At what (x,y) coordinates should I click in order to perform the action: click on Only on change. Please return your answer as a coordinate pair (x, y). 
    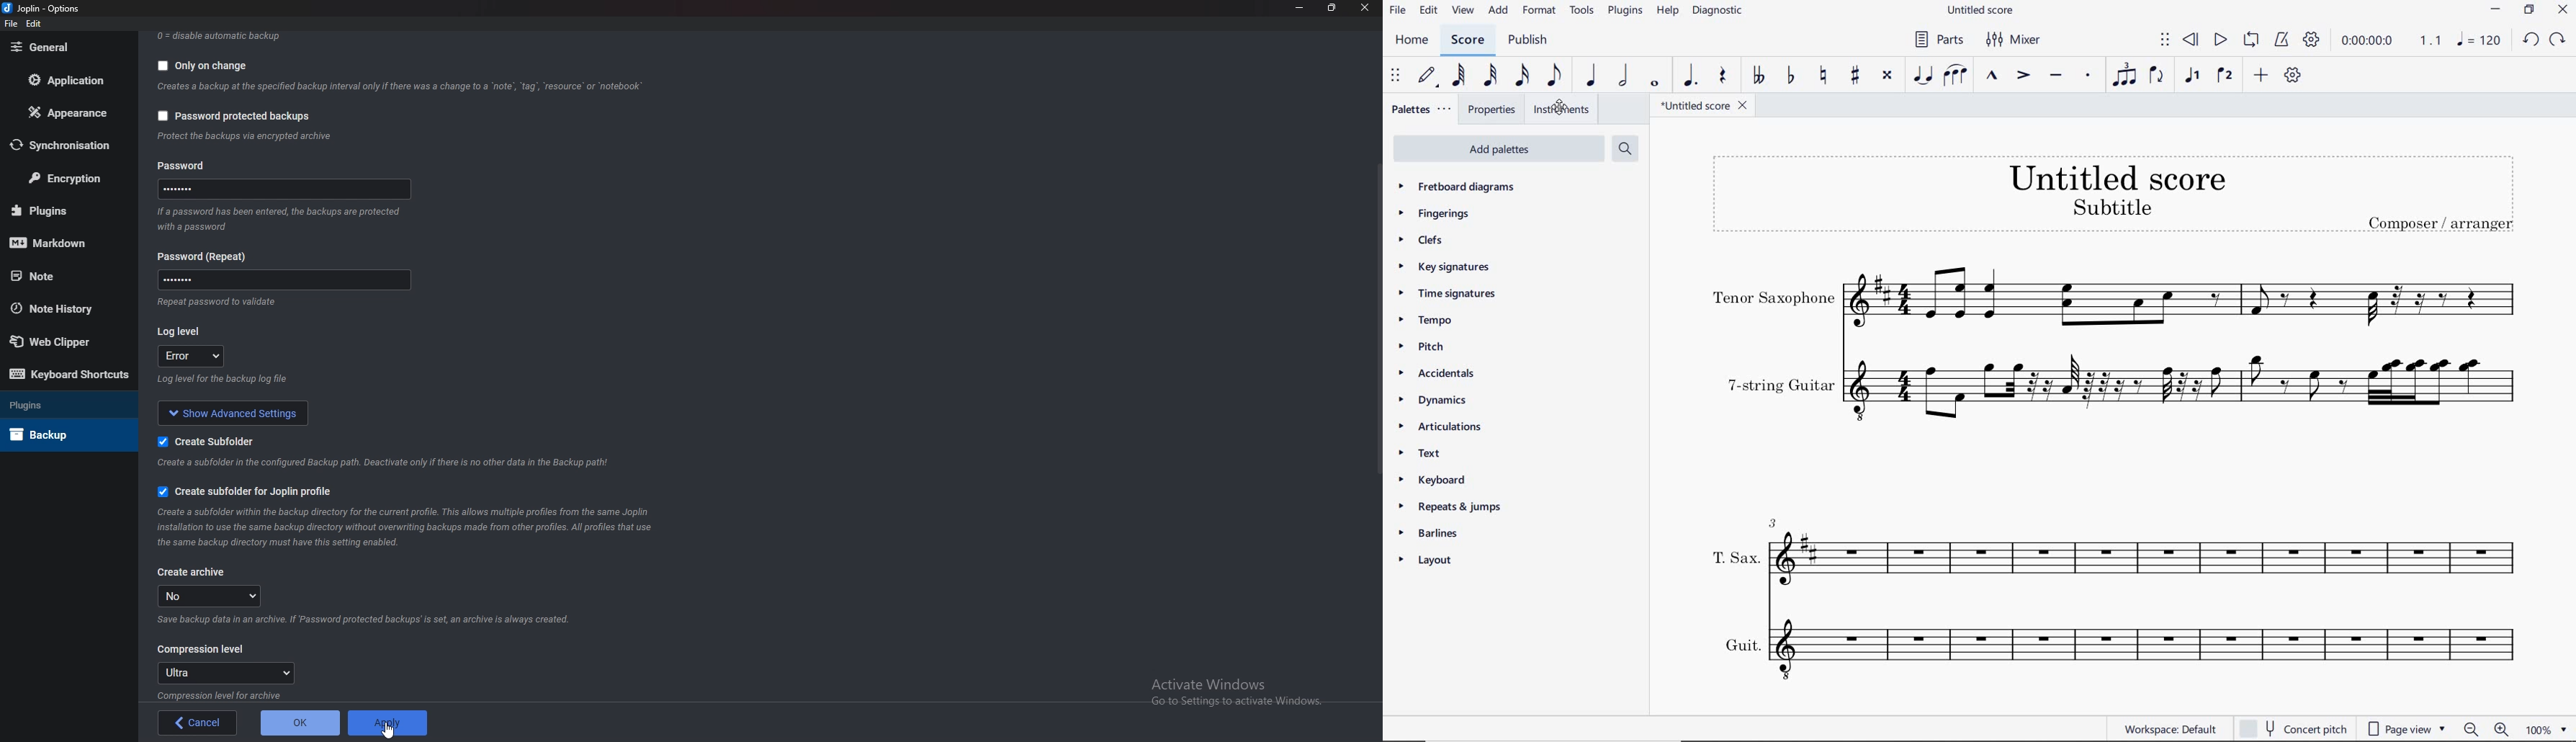
    Looking at the image, I should click on (207, 64).